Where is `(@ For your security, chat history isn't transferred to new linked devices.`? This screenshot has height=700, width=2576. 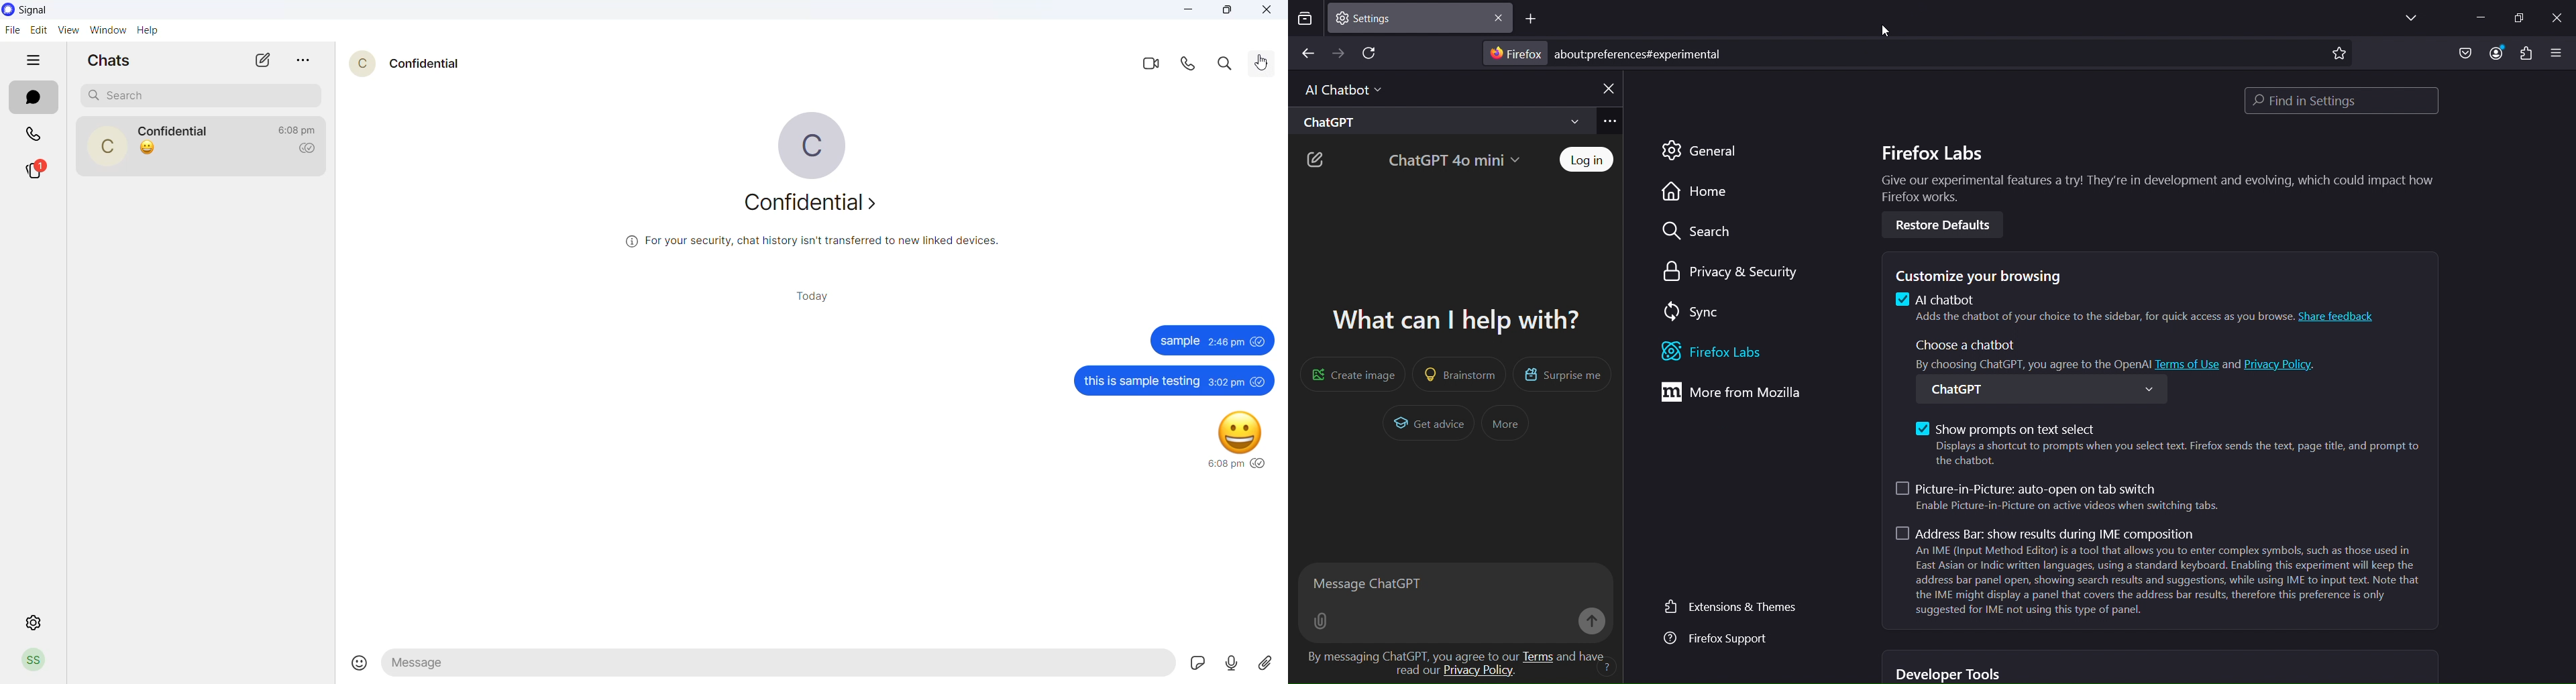
(@ For your security, chat history isn't transferred to new linked devices. is located at coordinates (811, 241).